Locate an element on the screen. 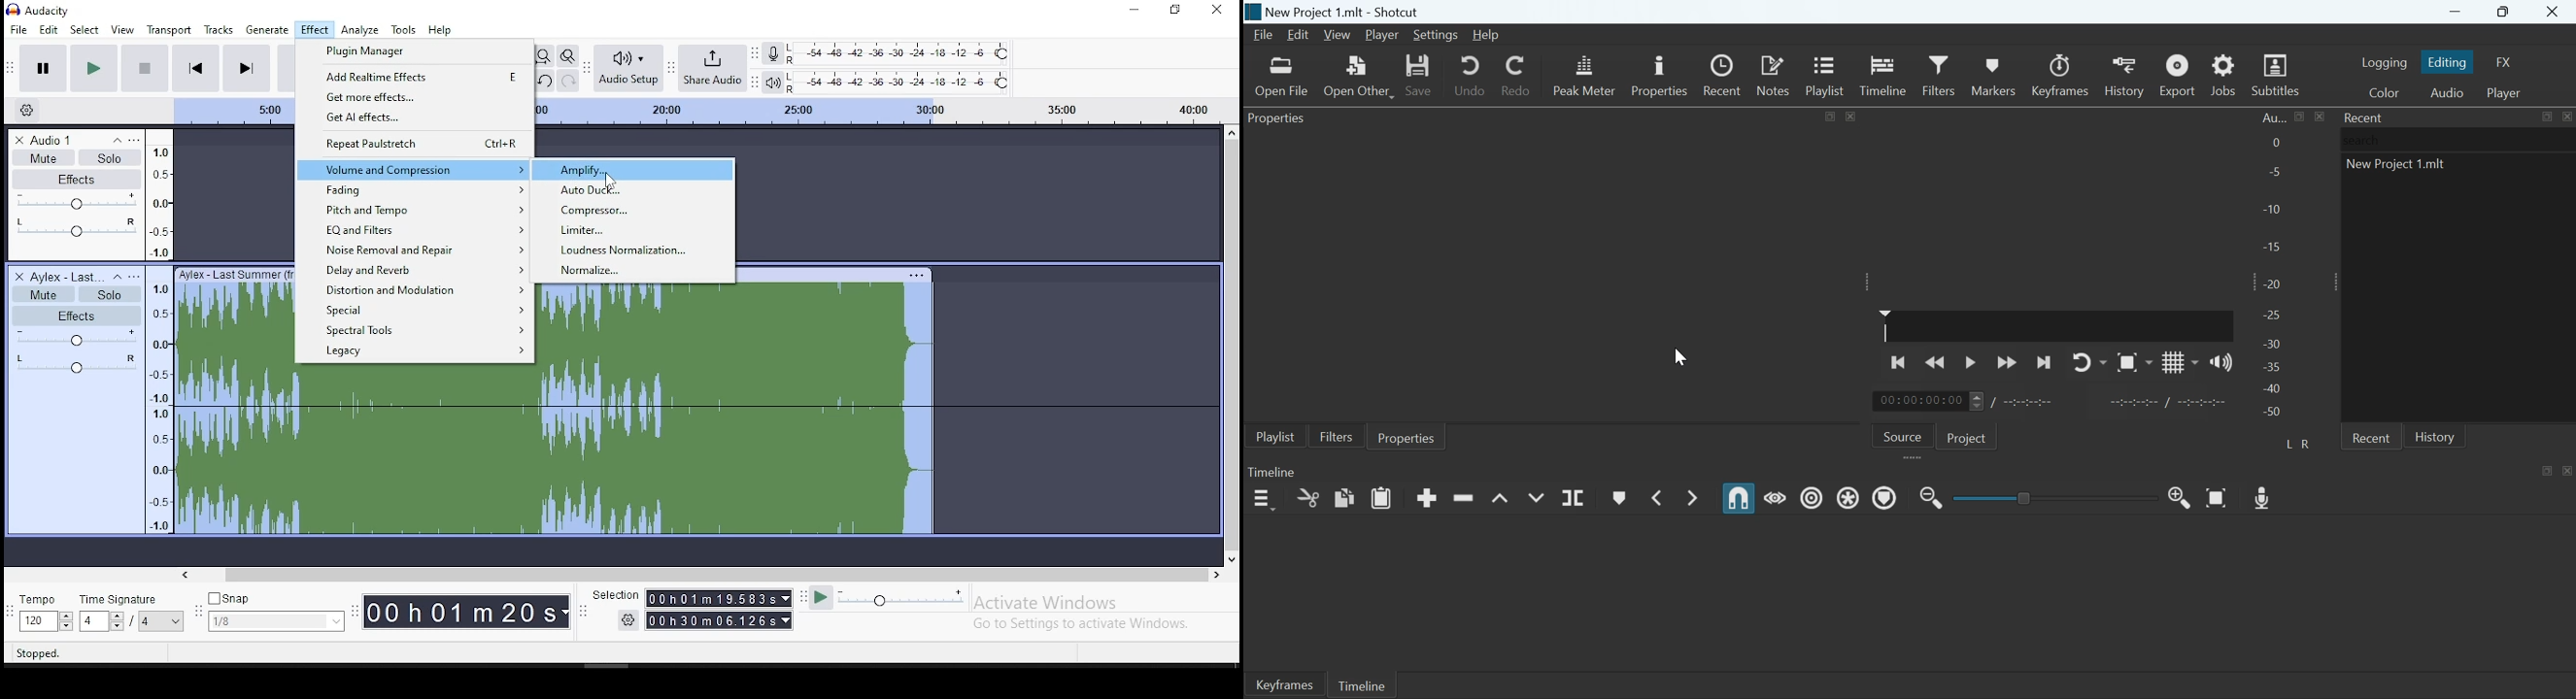  solo is located at coordinates (109, 294).